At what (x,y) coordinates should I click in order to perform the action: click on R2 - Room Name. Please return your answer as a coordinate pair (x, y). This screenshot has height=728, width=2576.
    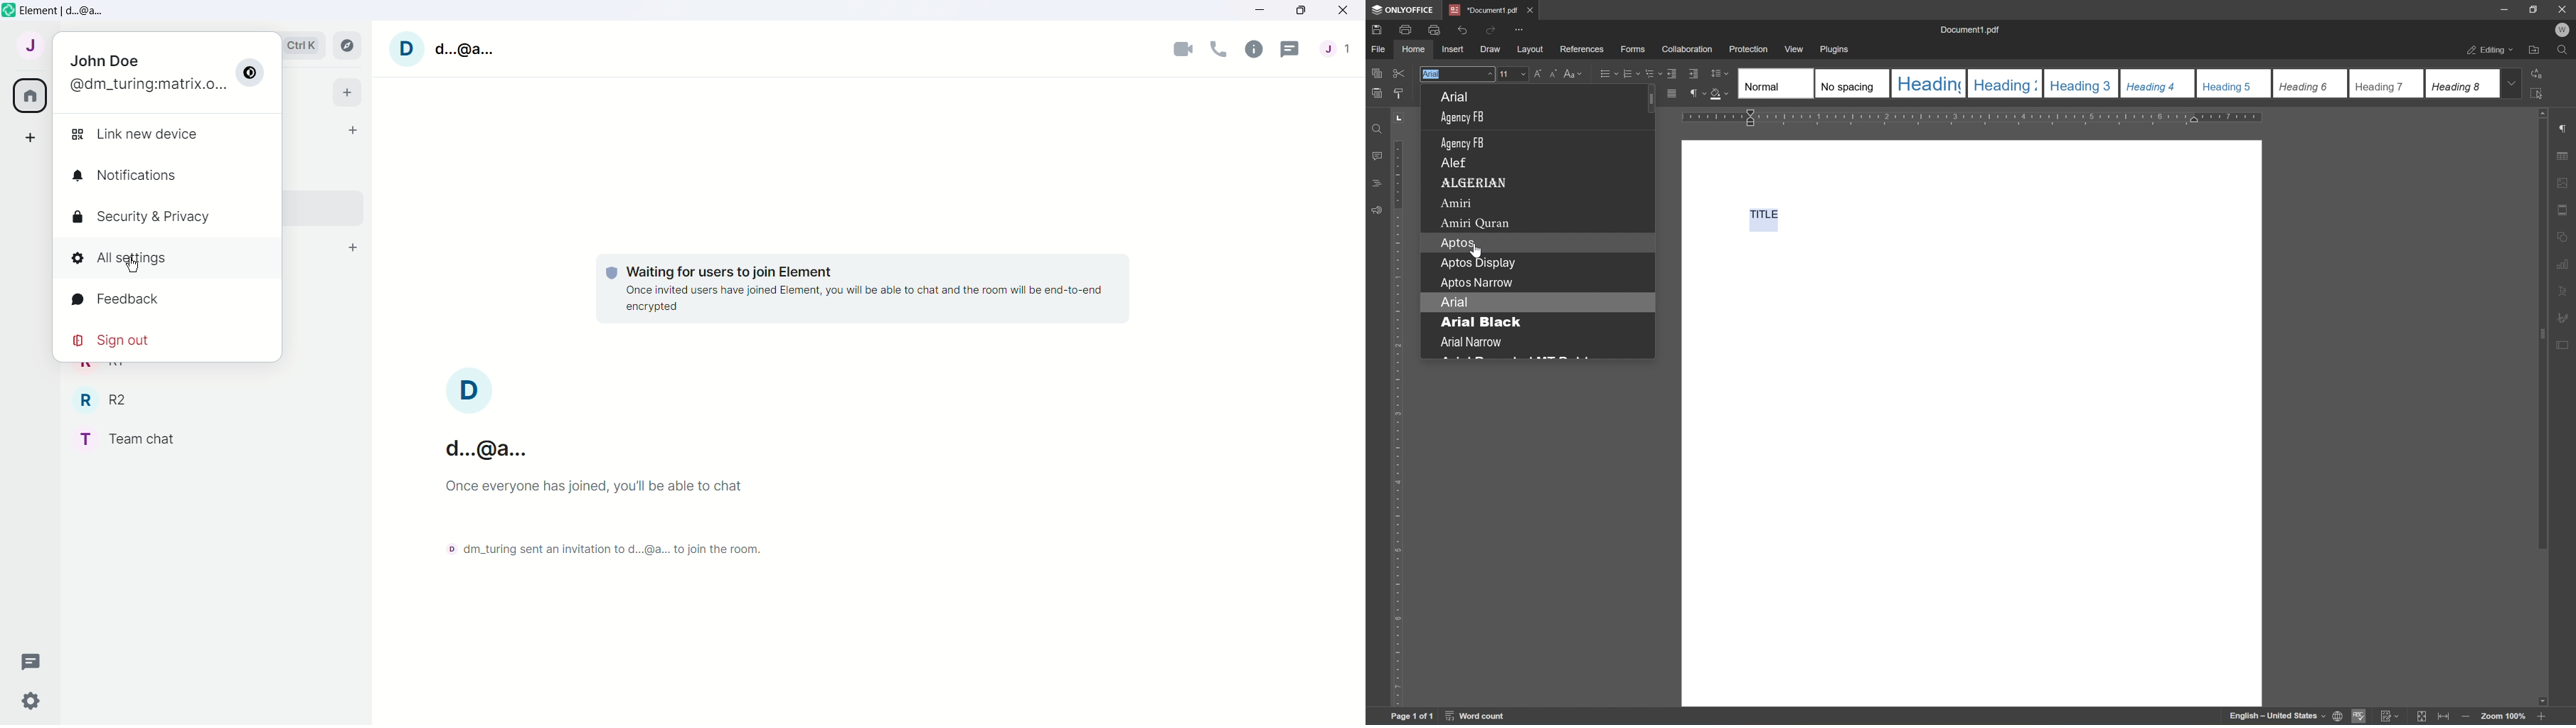
    Looking at the image, I should click on (108, 399).